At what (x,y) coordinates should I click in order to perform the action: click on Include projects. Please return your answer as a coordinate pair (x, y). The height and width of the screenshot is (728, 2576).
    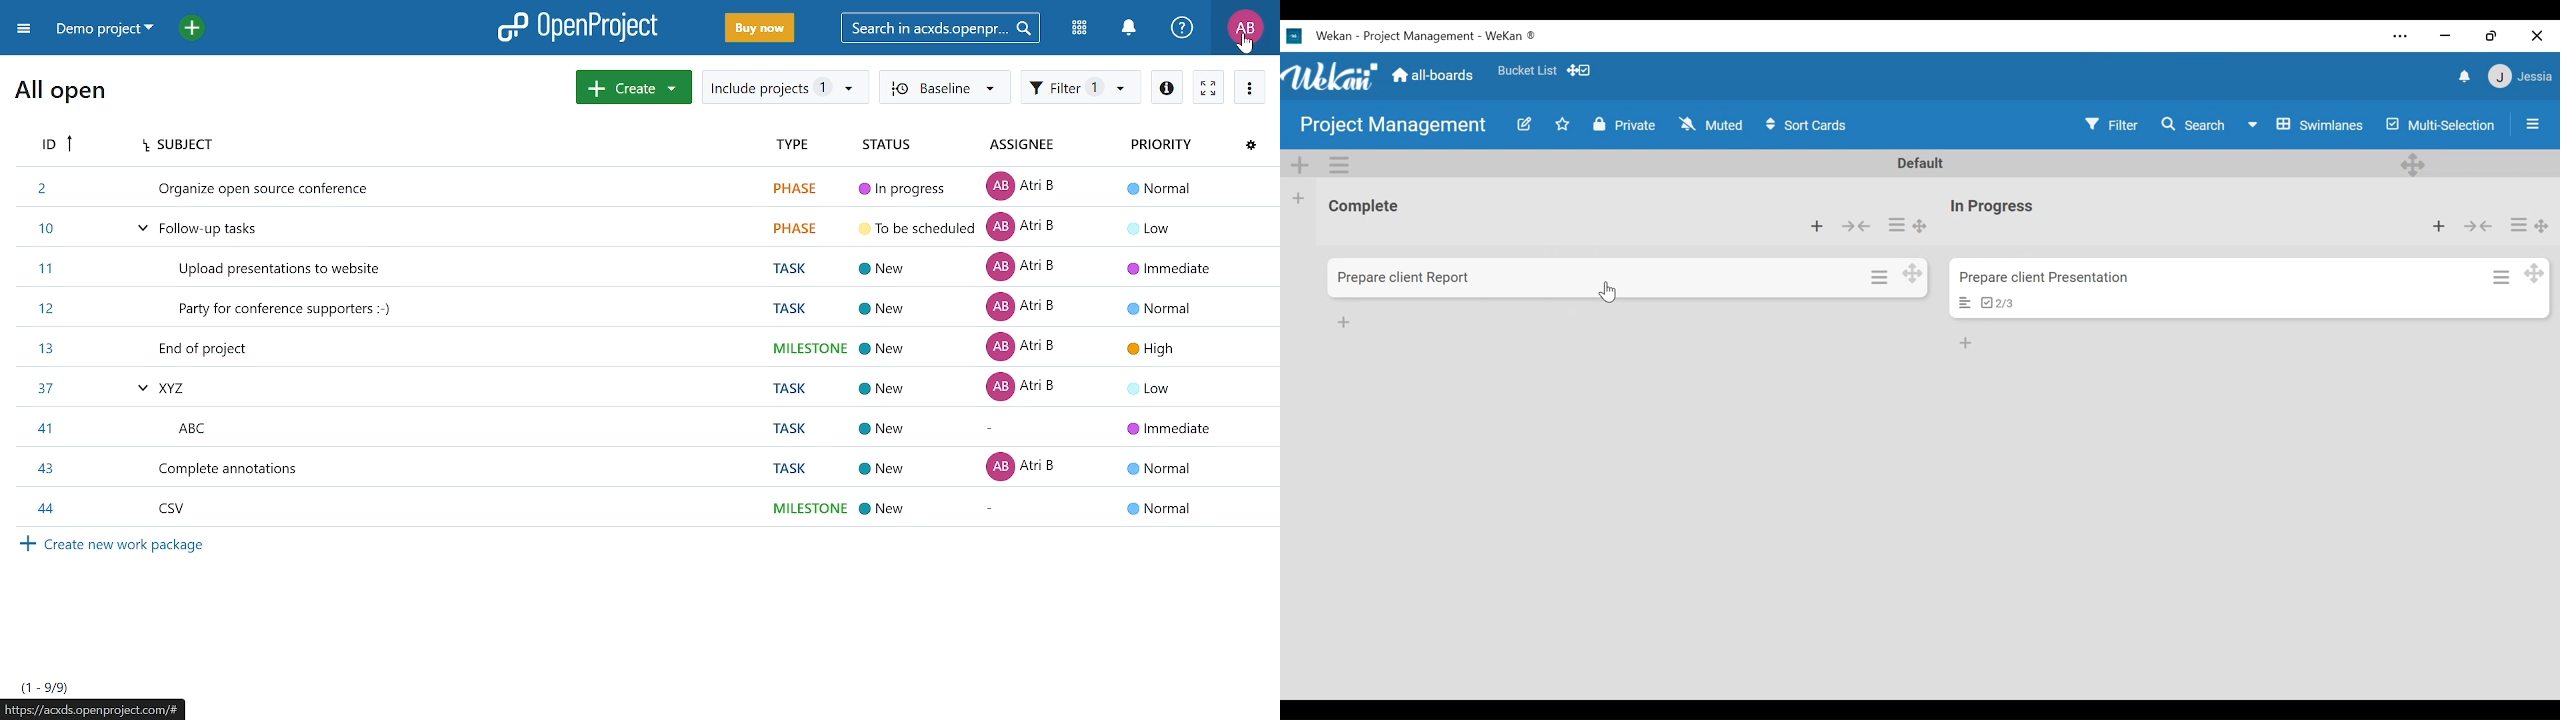
    Looking at the image, I should click on (785, 87).